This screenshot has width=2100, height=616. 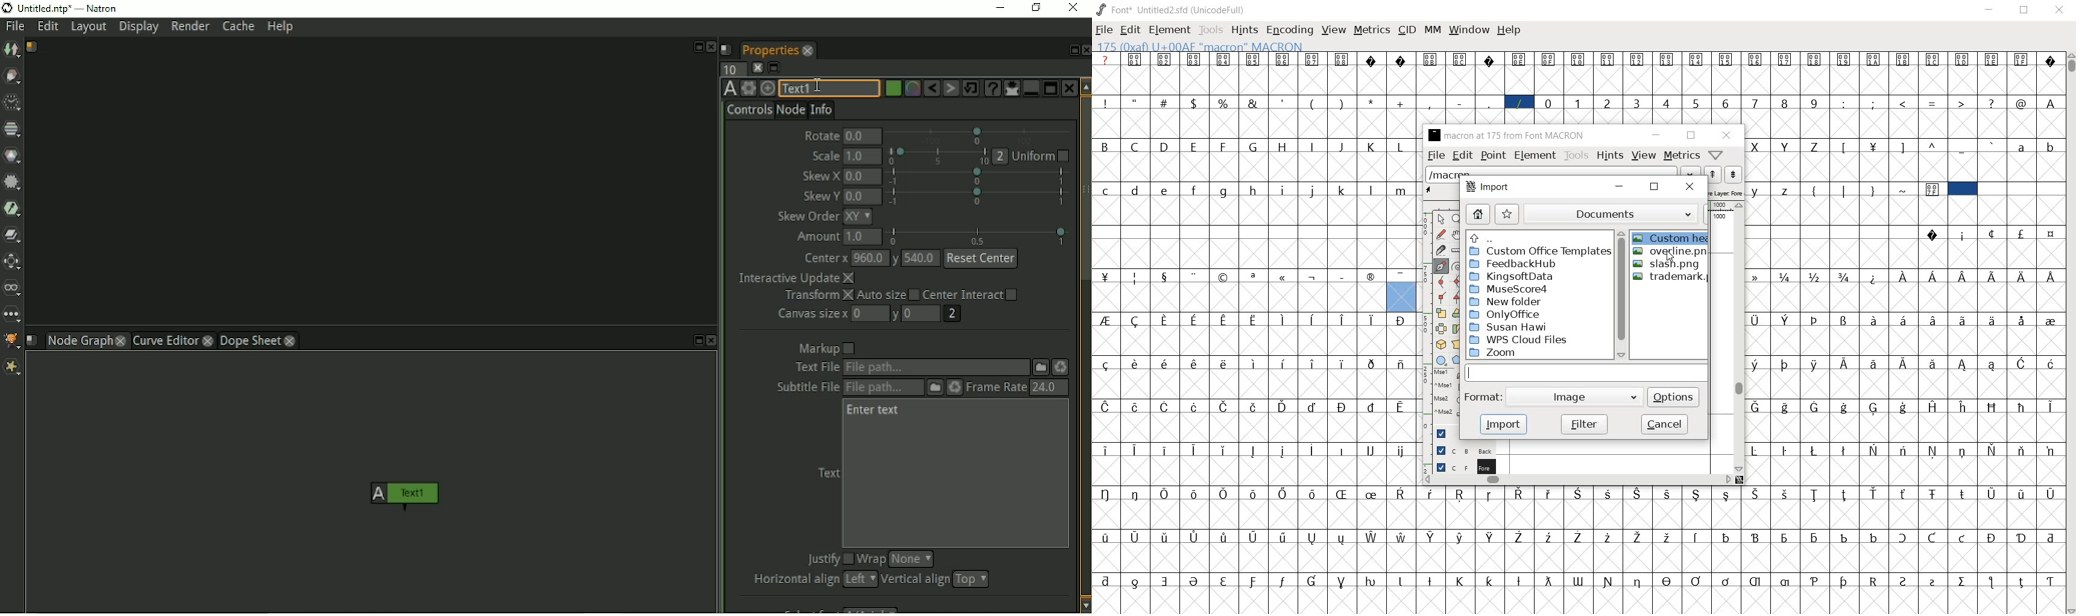 I want to click on Symbol, so click(x=1166, y=60).